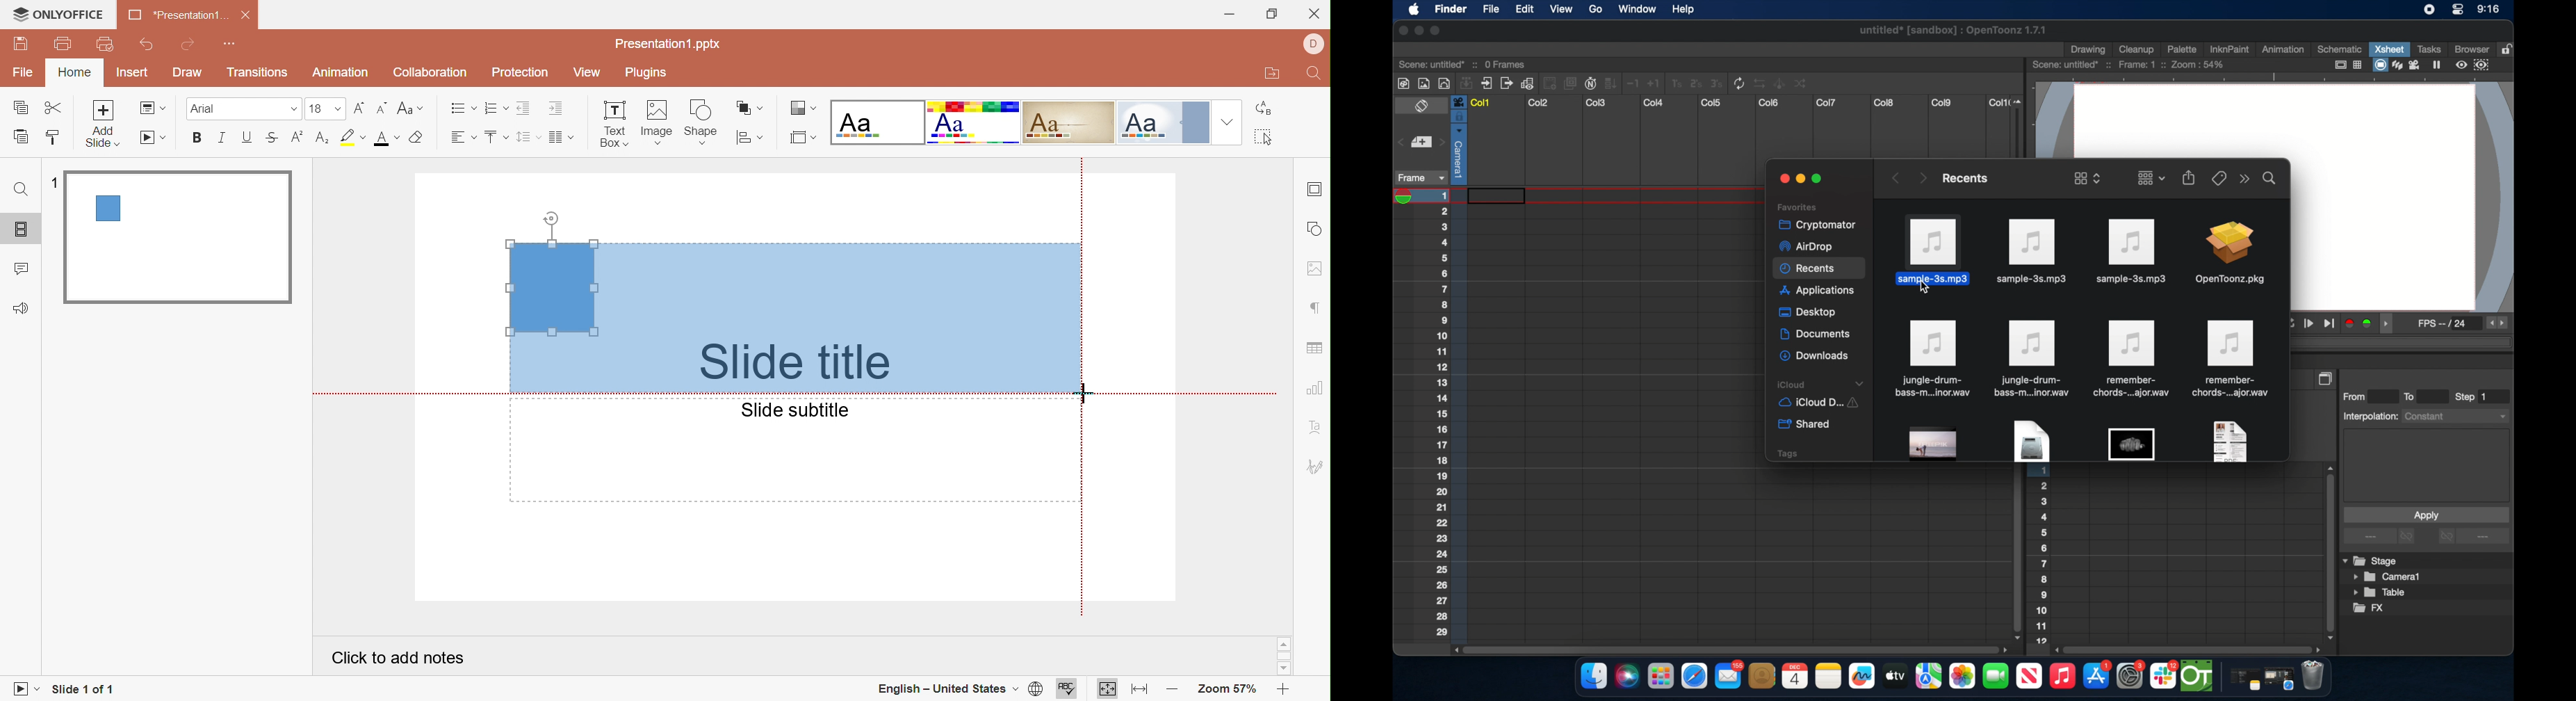  Describe the element at coordinates (245, 138) in the screenshot. I see `Underline` at that location.